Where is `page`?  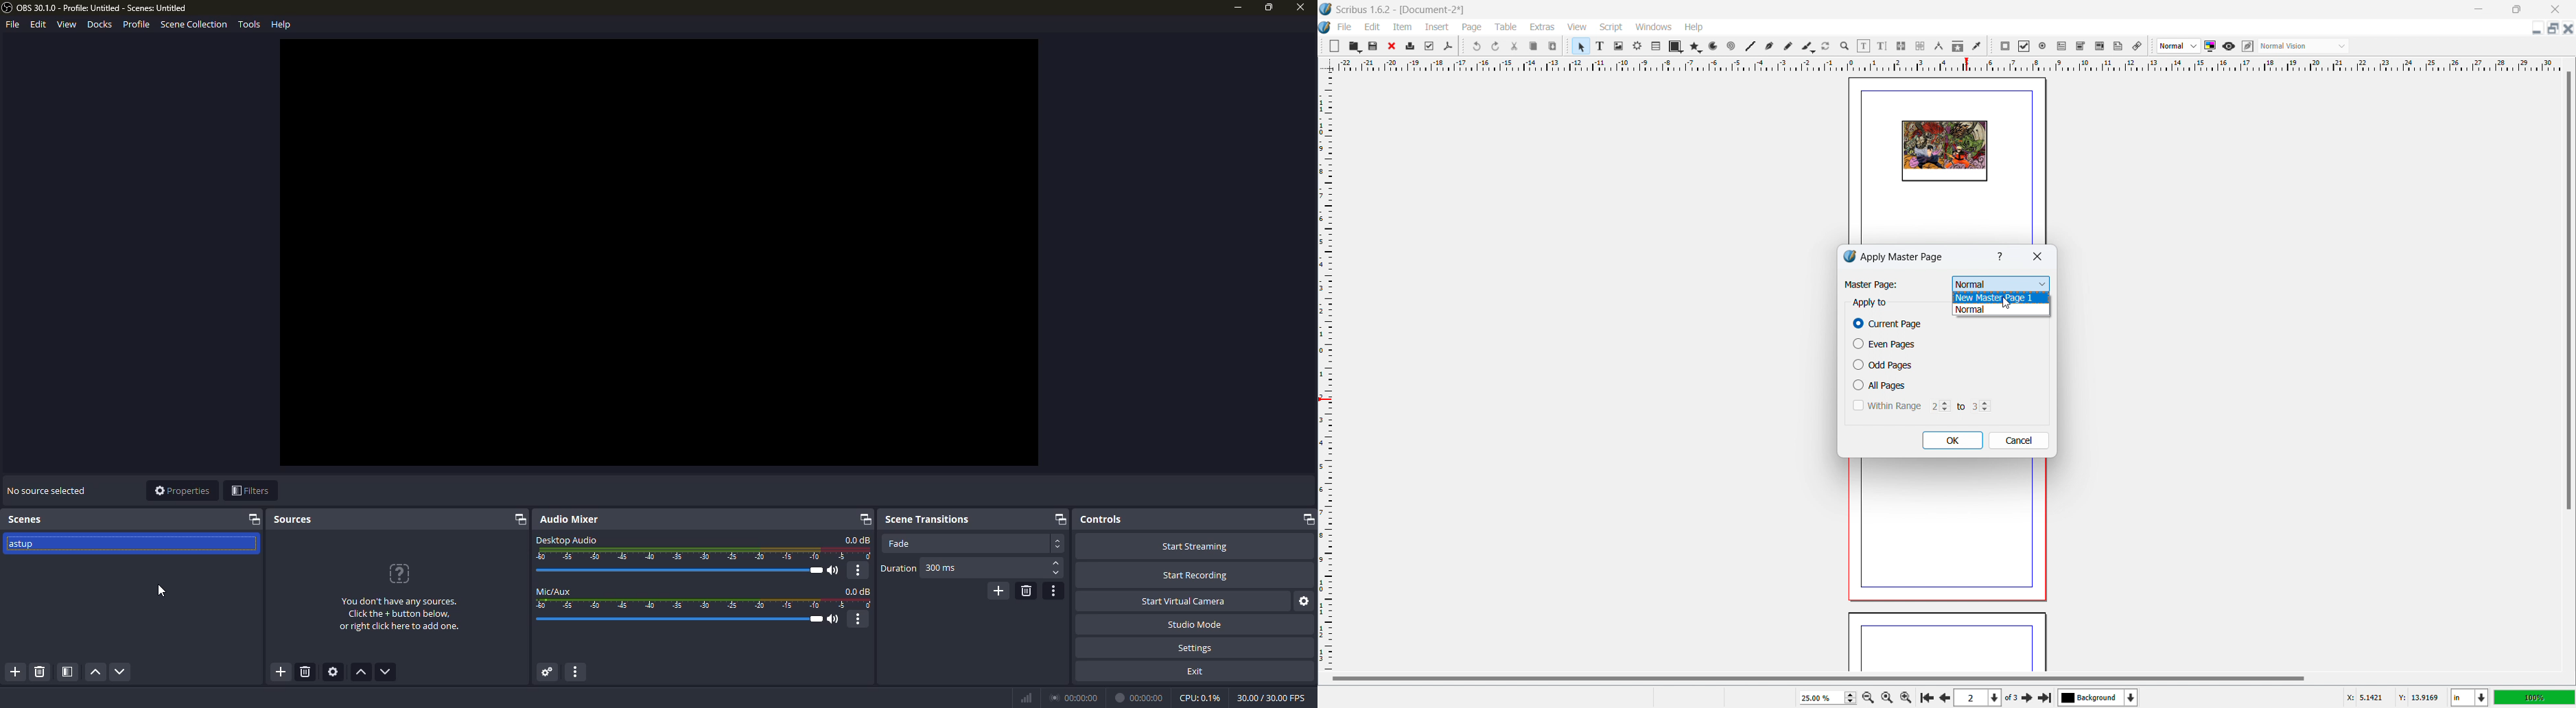 page is located at coordinates (1947, 644).